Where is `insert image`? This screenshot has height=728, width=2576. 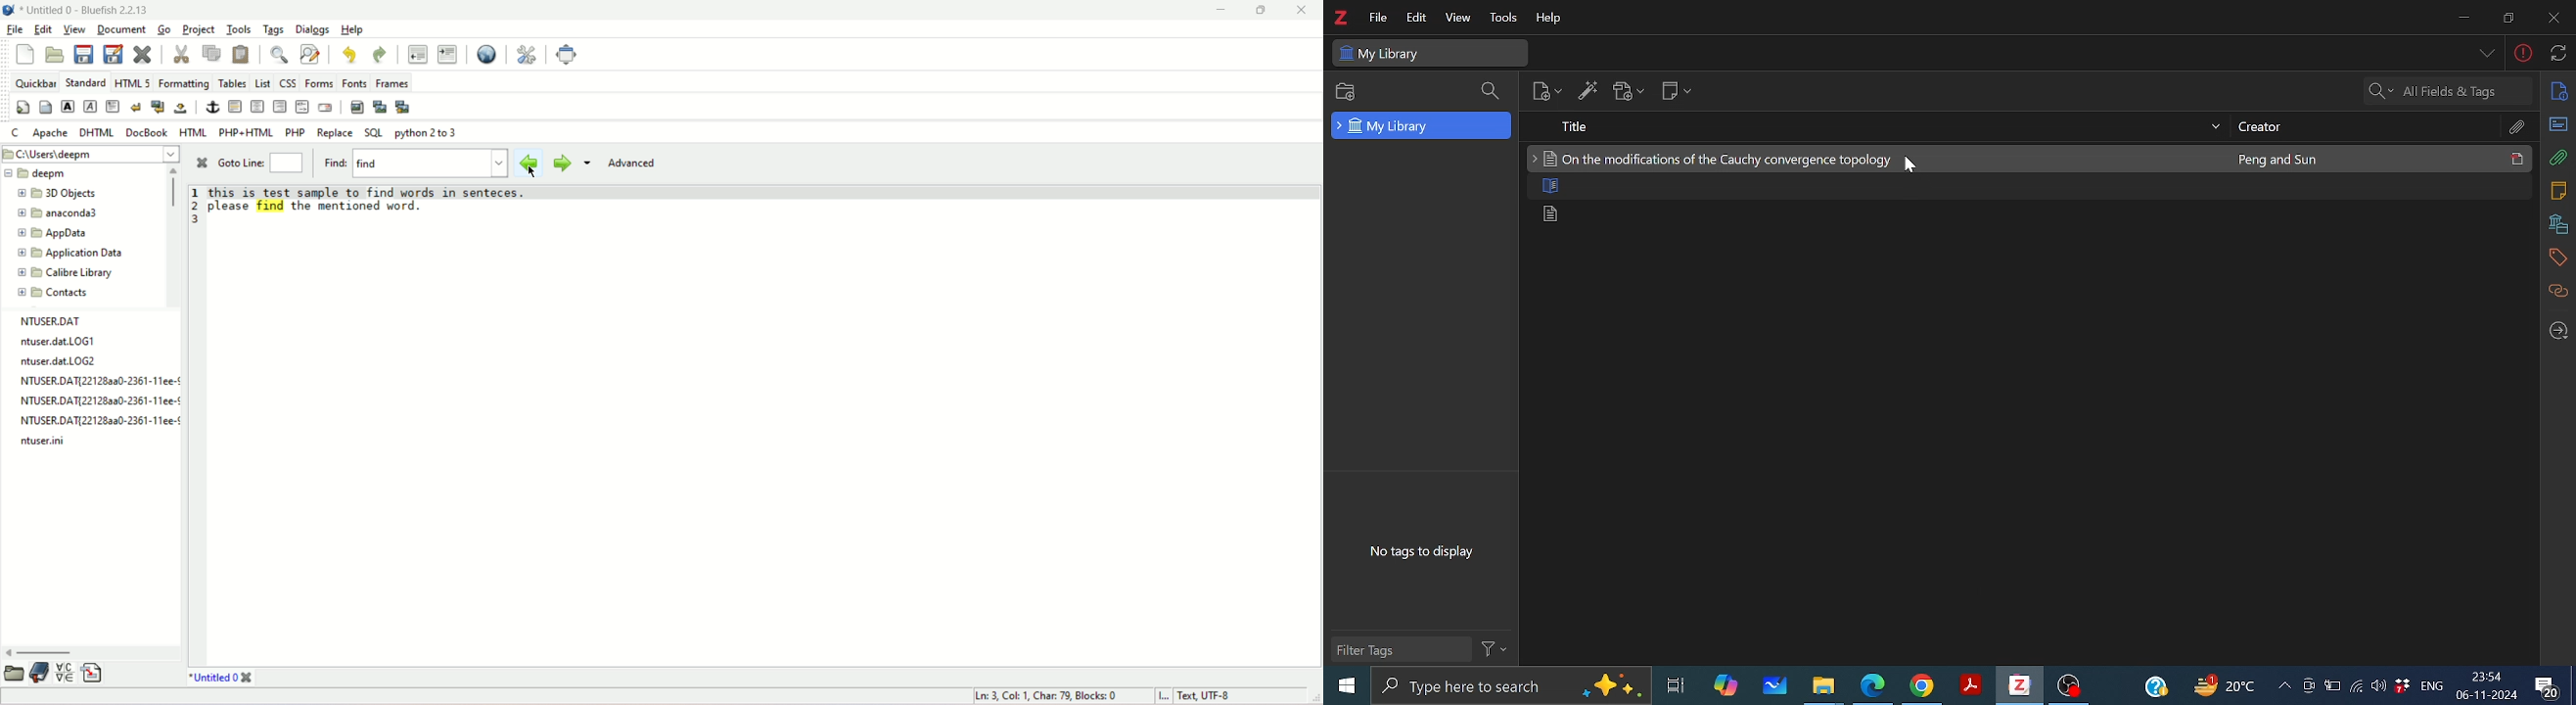
insert image is located at coordinates (354, 107).